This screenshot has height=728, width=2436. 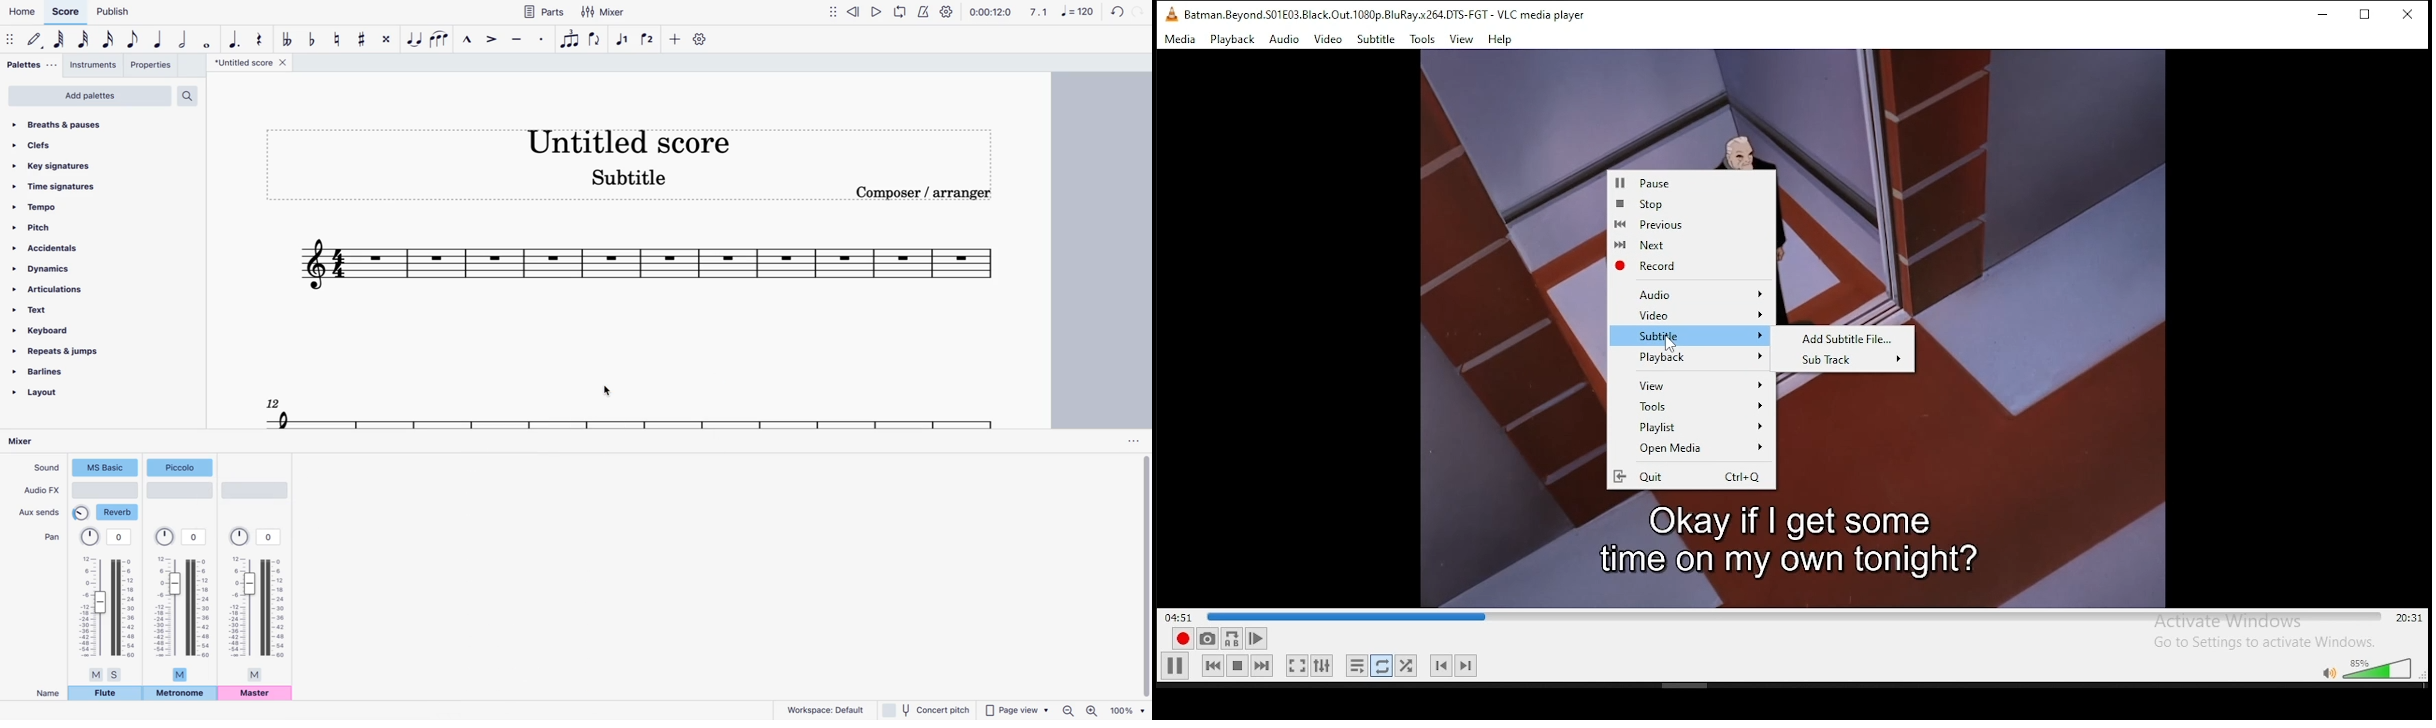 What do you see at coordinates (46, 469) in the screenshot?
I see `sound` at bounding box center [46, 469].